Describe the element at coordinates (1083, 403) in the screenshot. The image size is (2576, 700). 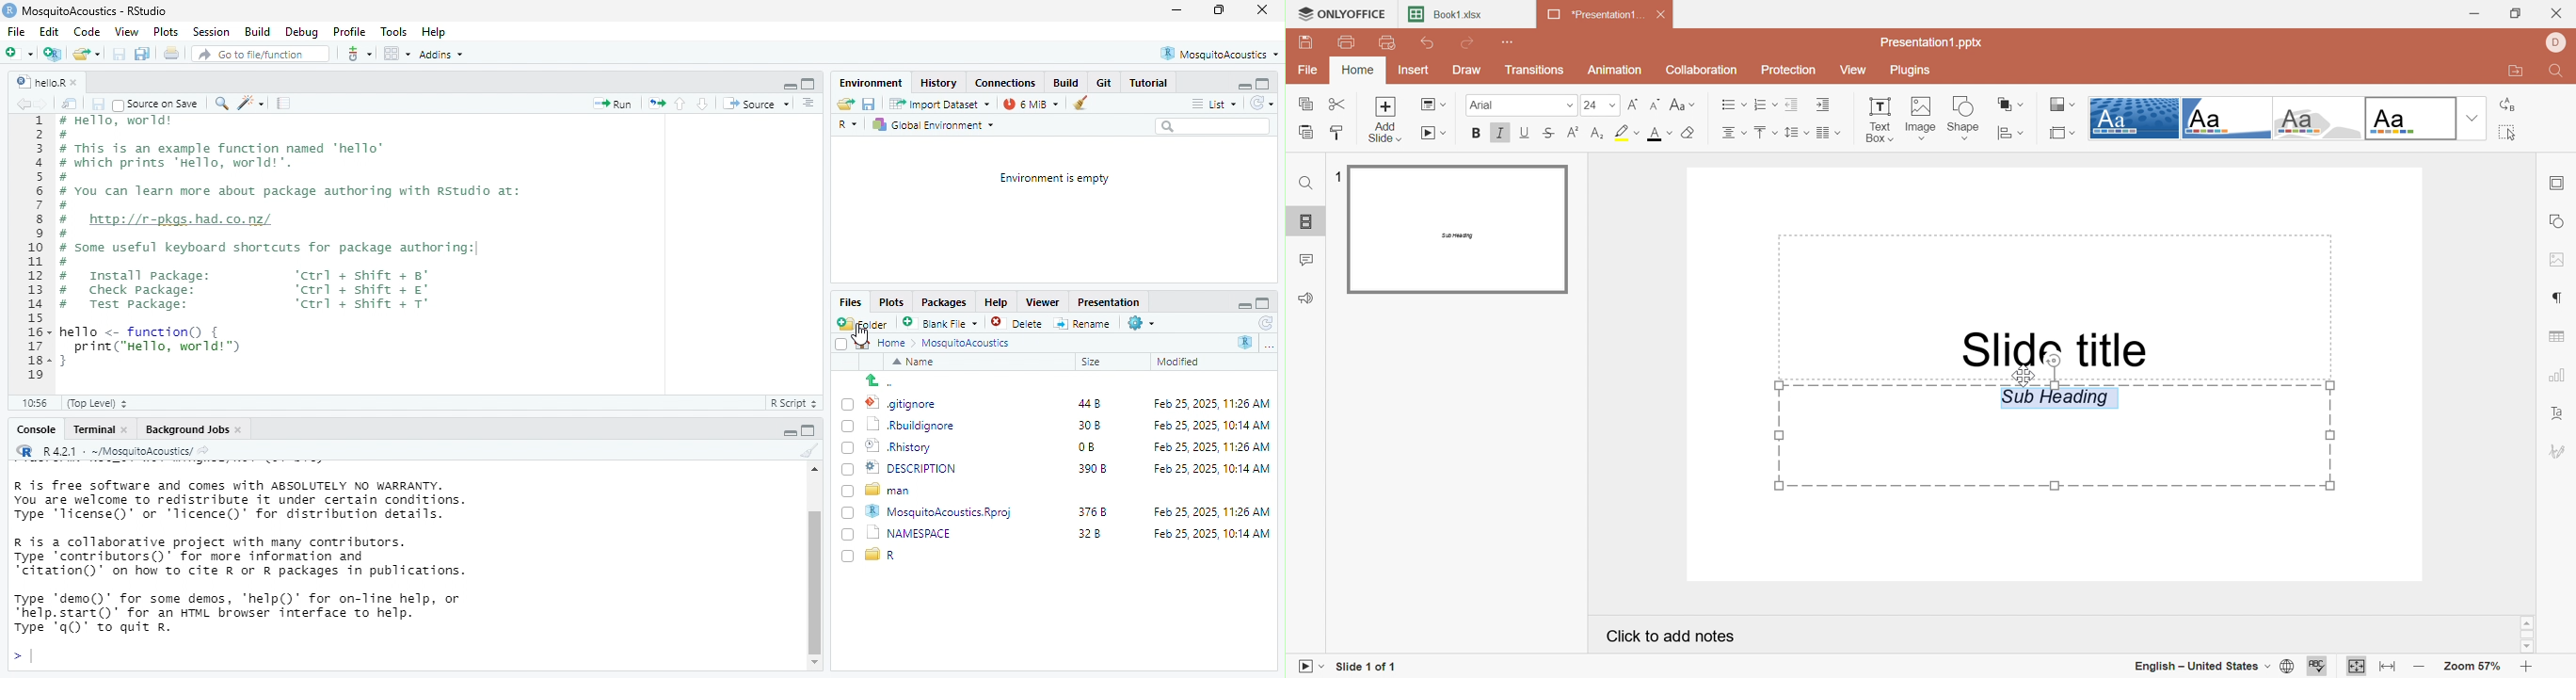
I see `448` at that location.